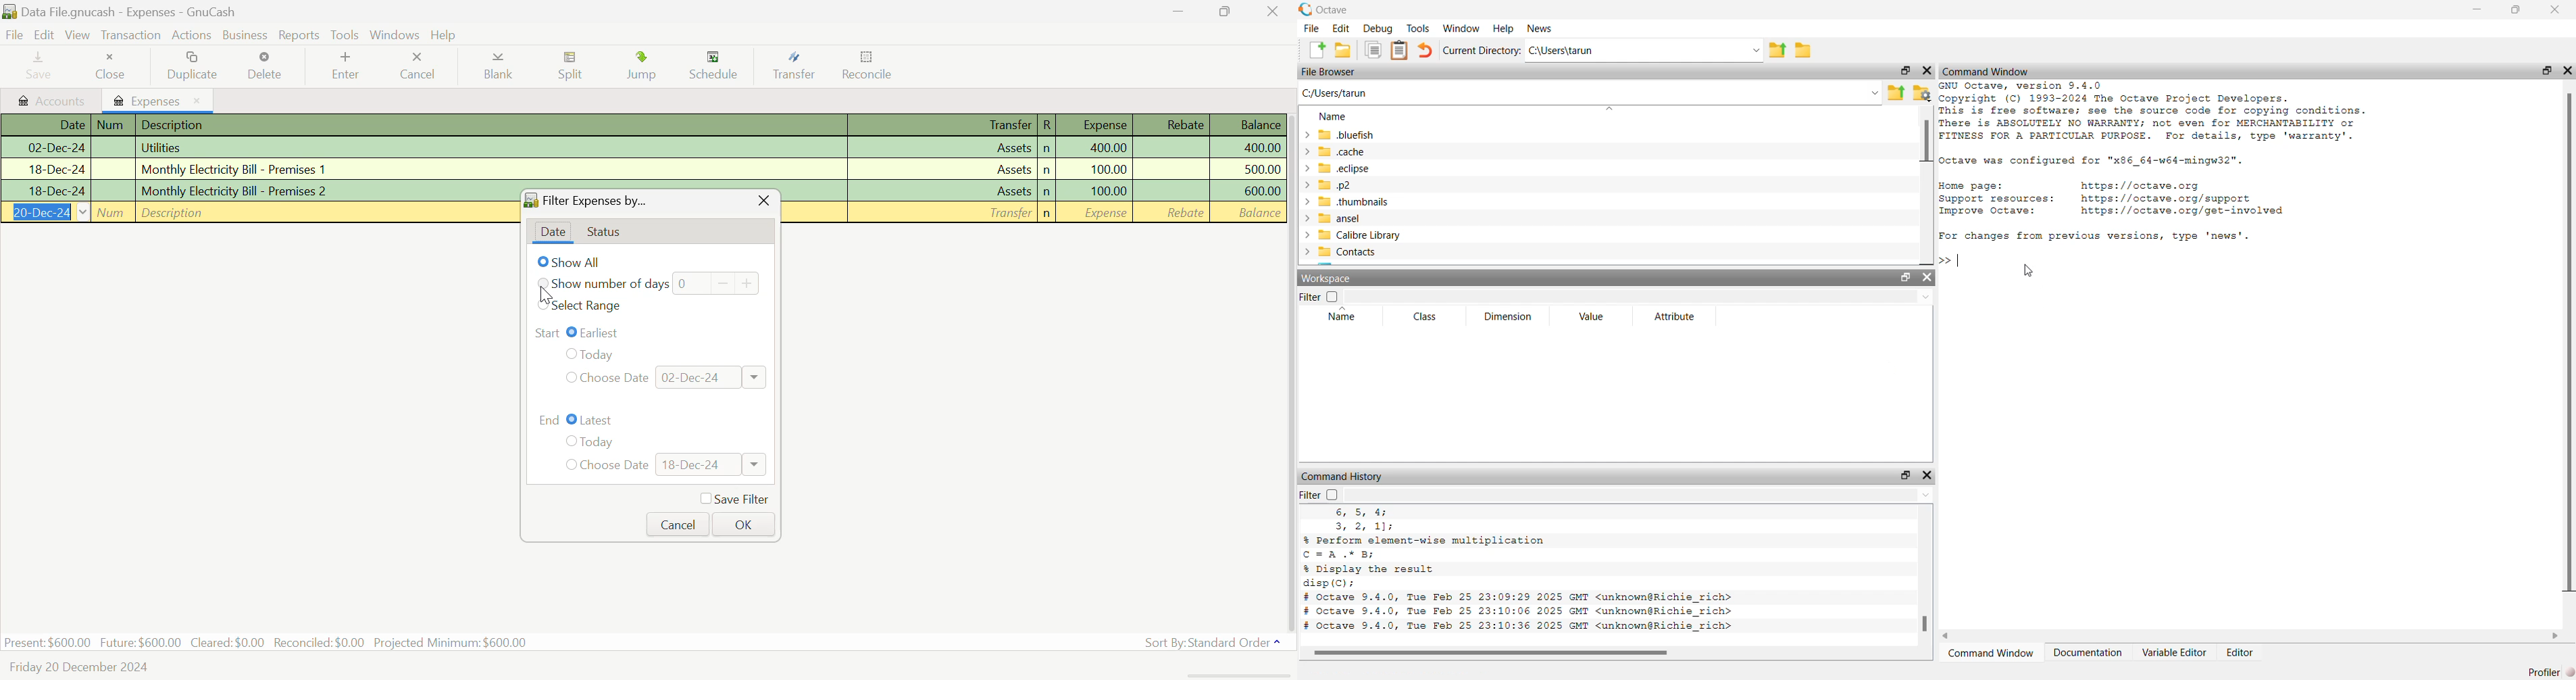 This screenshot has width=2576, height=700. What do you see at coordinates (651, 333) in the screenshot?
I see `Range Start: Earliest` at bounding box center [651, 333].